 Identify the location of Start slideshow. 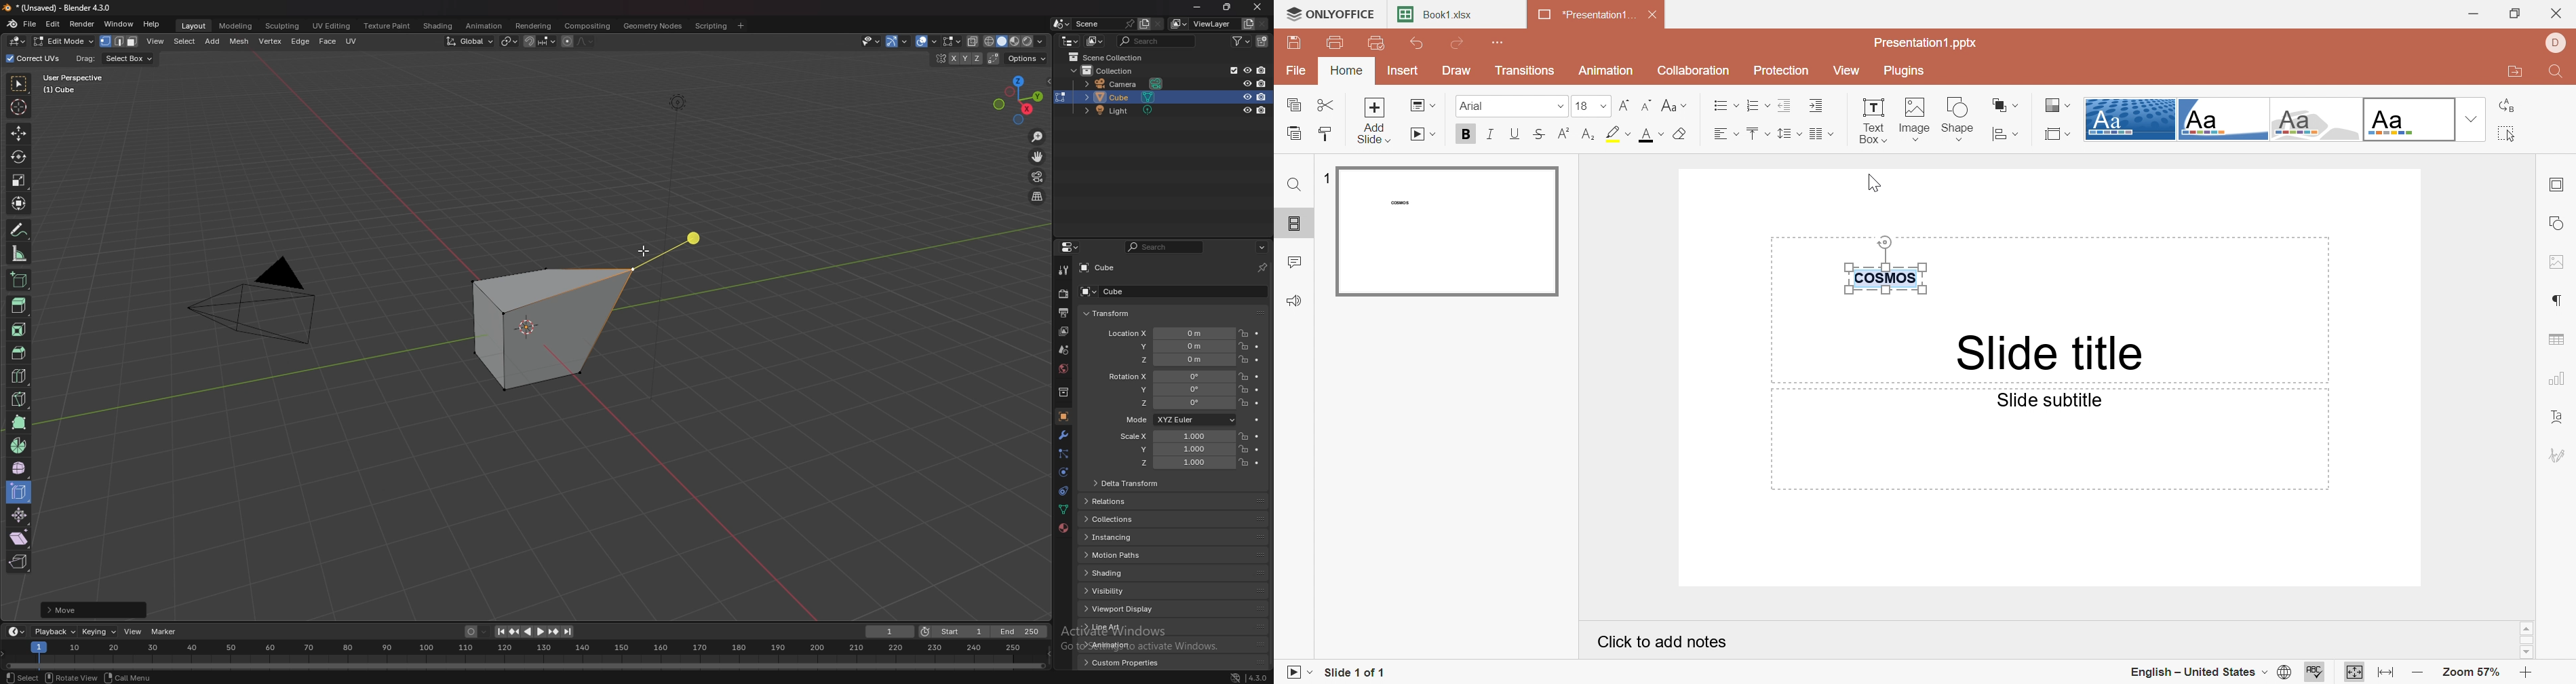
(1420, 136).